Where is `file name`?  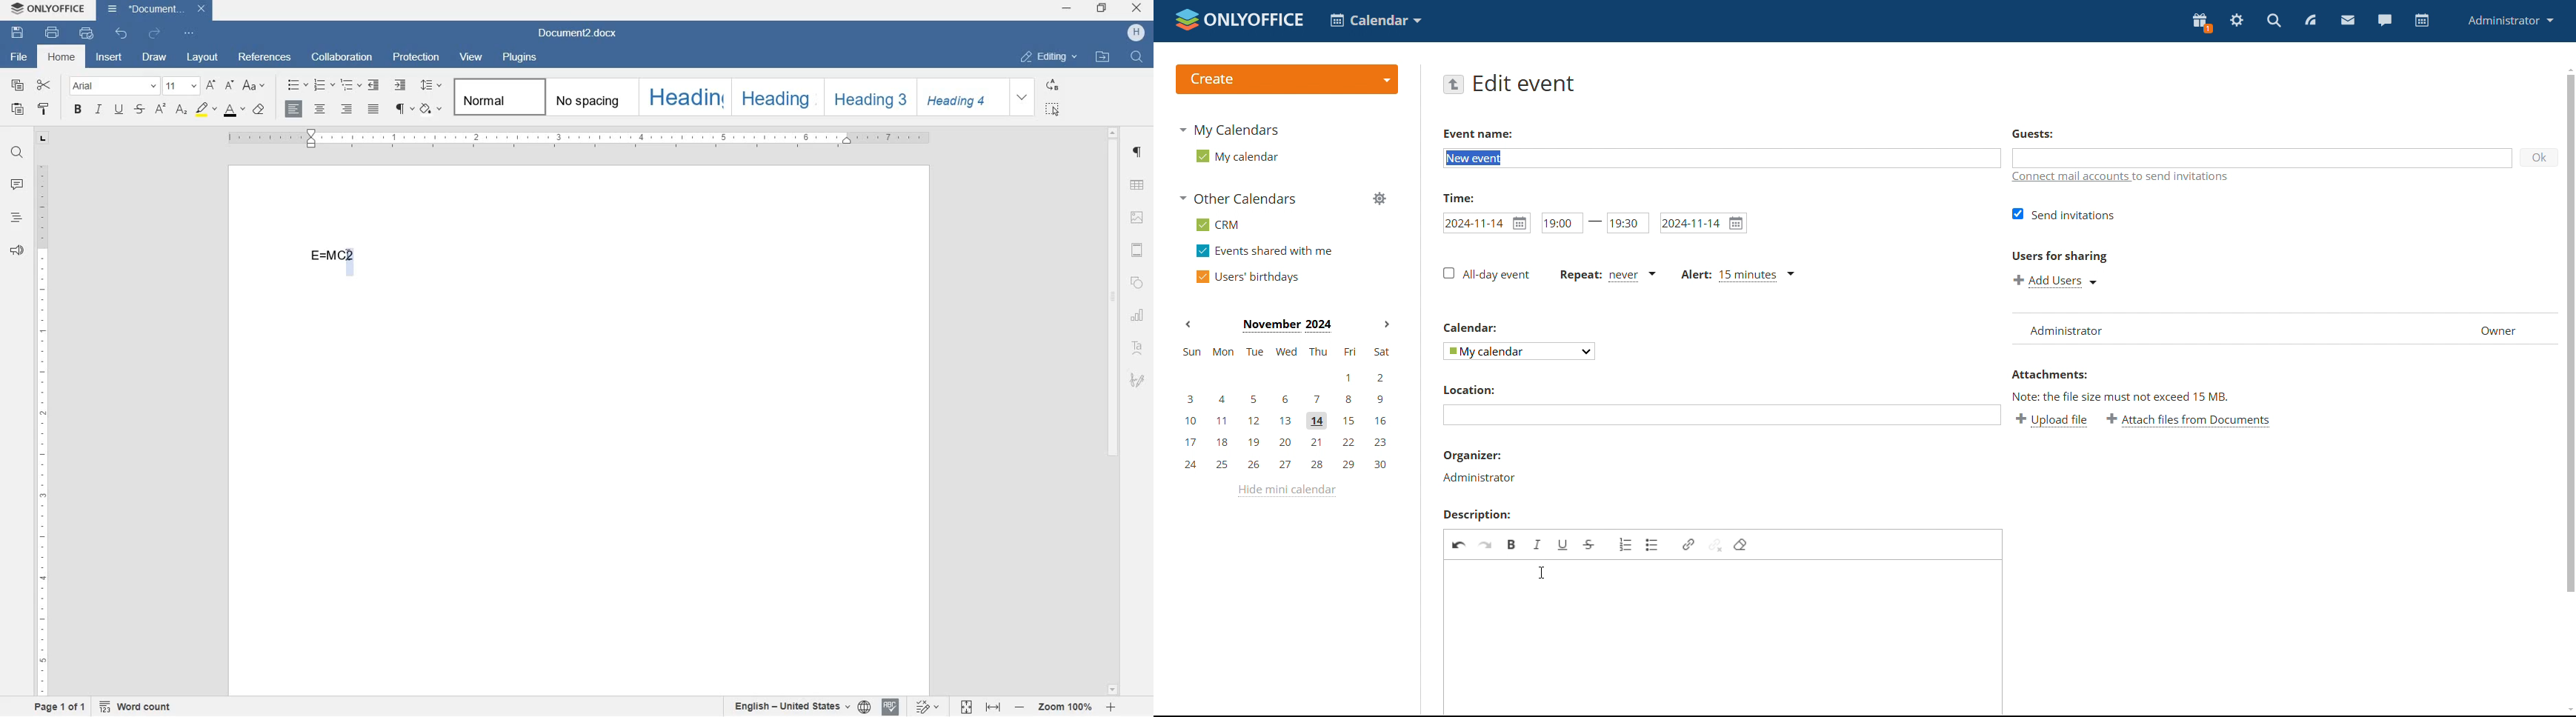 file name is located at coordinates (157, 12).